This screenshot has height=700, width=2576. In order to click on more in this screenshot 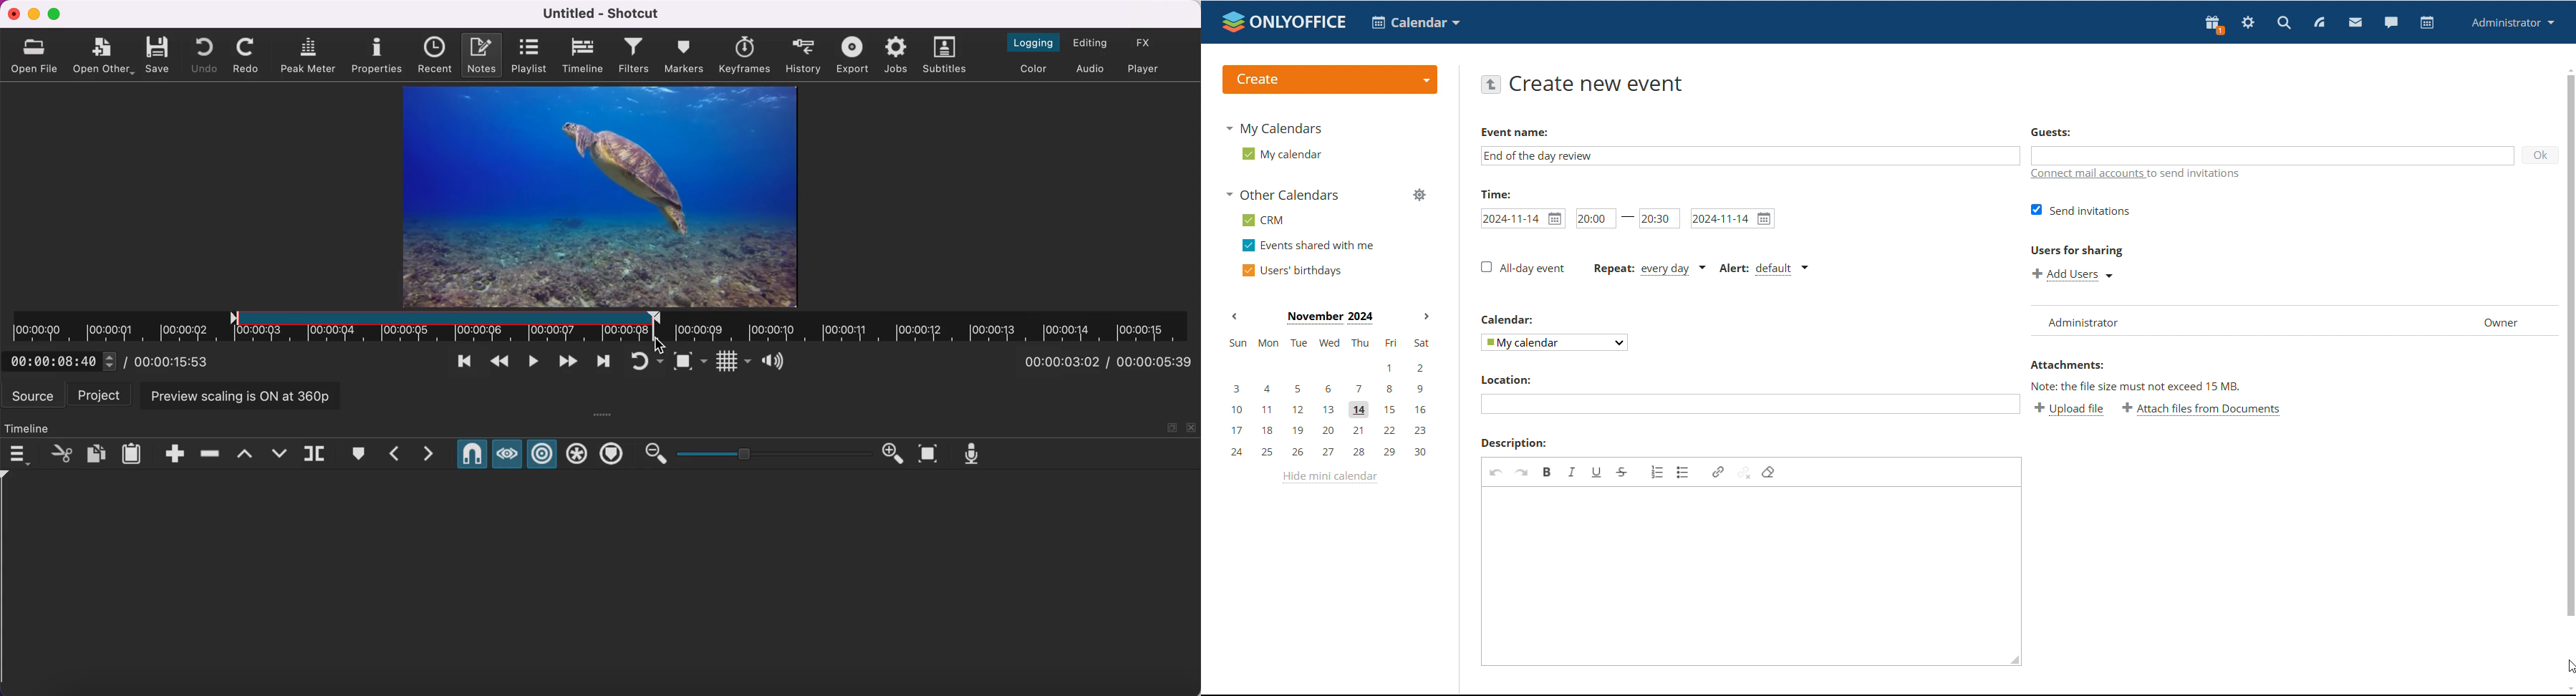, I will do `click(605, 414)`.